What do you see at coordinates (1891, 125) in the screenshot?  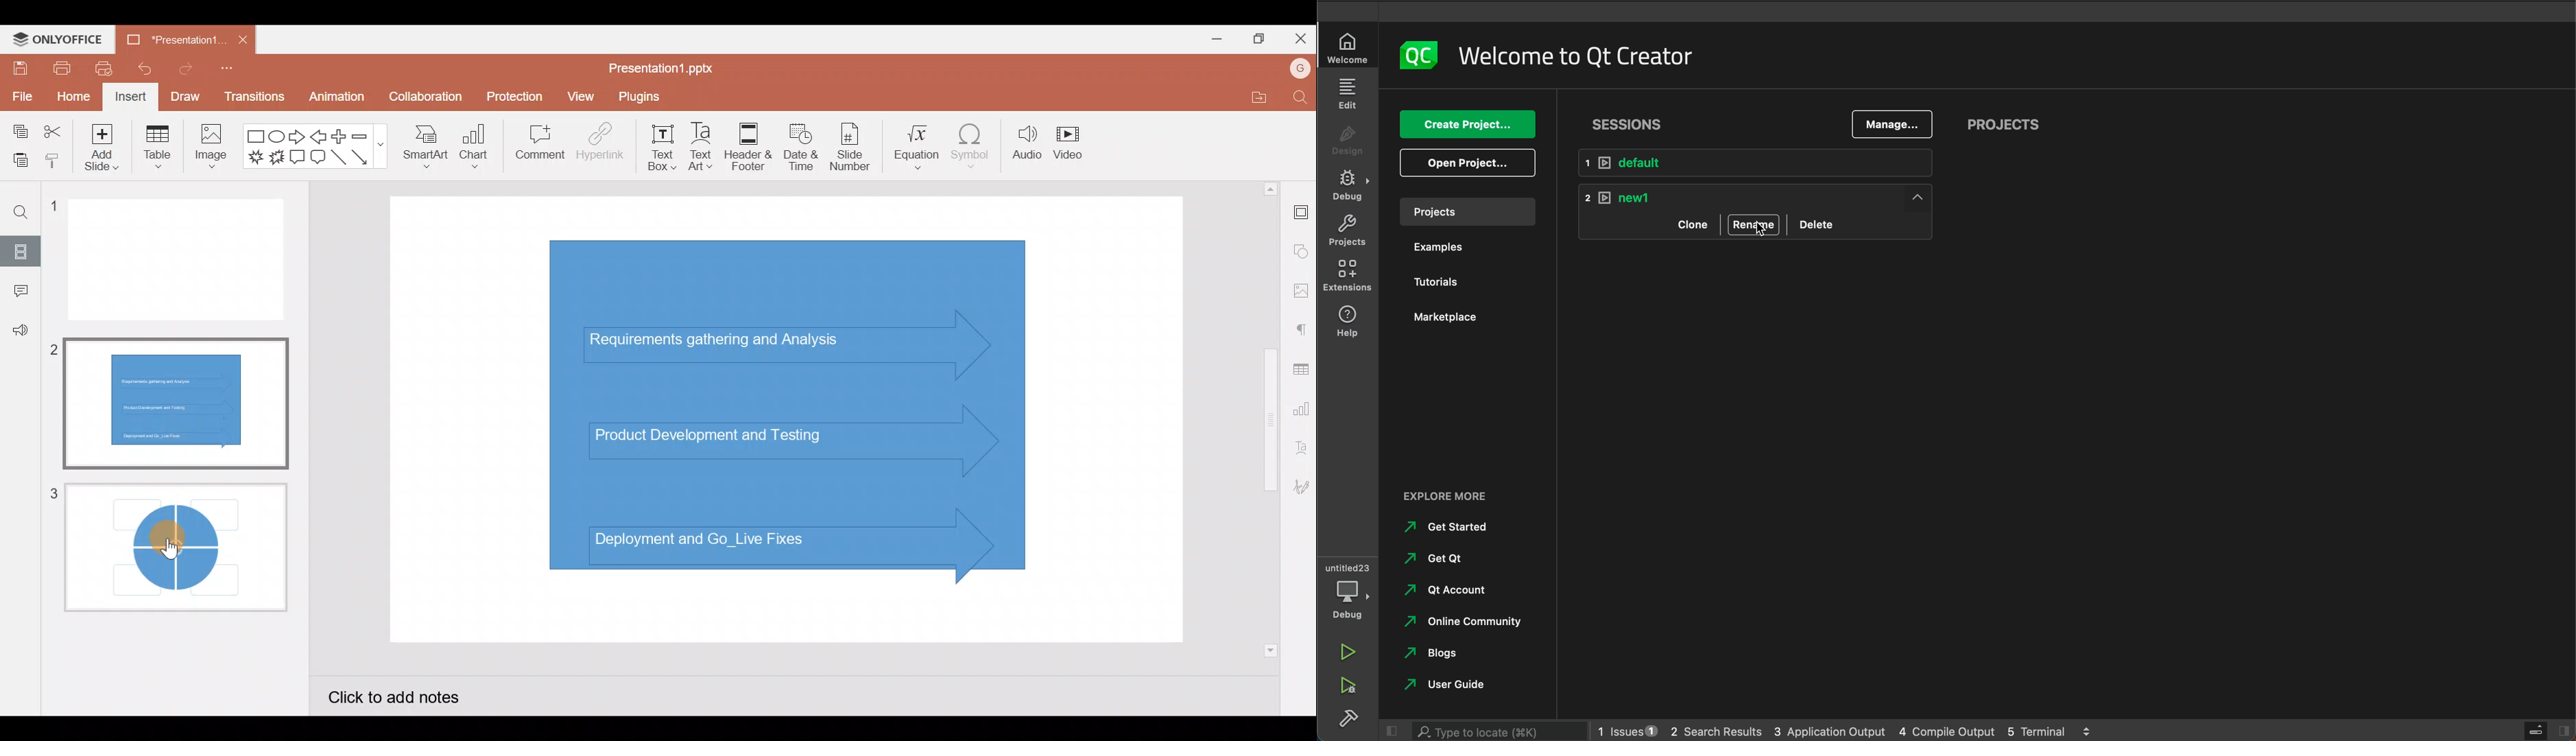 I see `MANAGE` at bounding box center [1891, 125].